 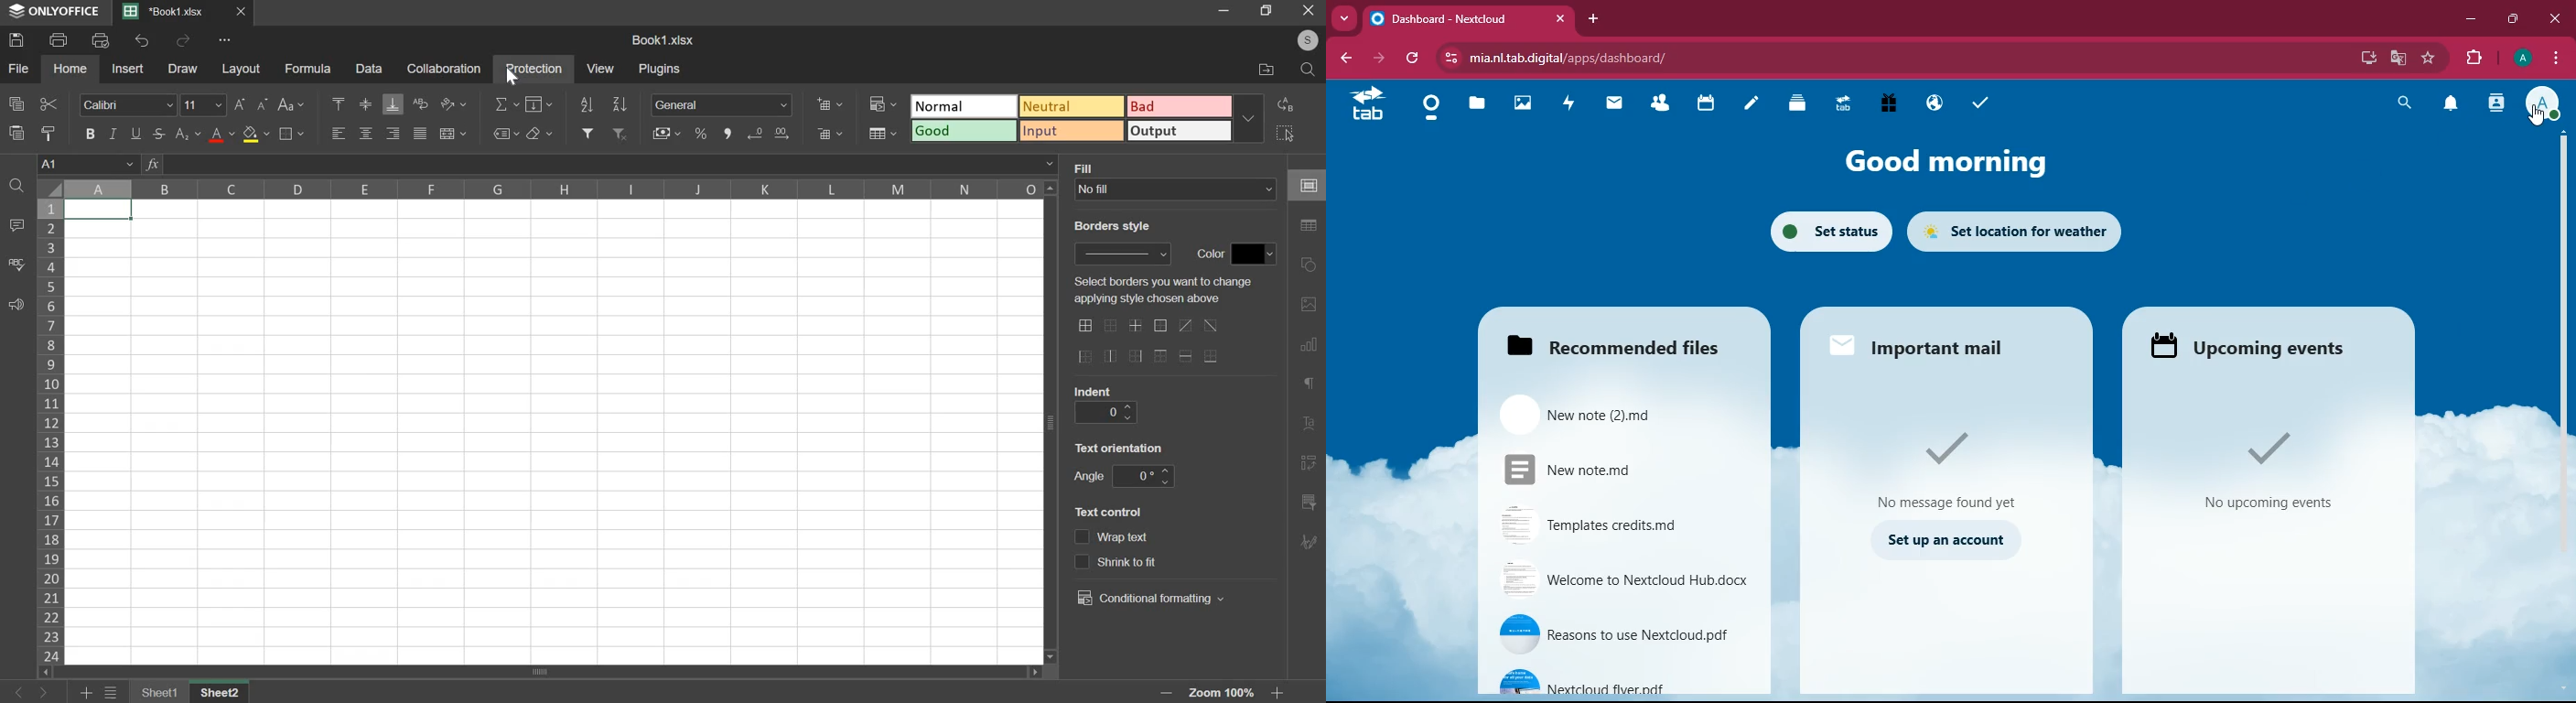 I want to click on google translate, so click(x=2400, y=56).